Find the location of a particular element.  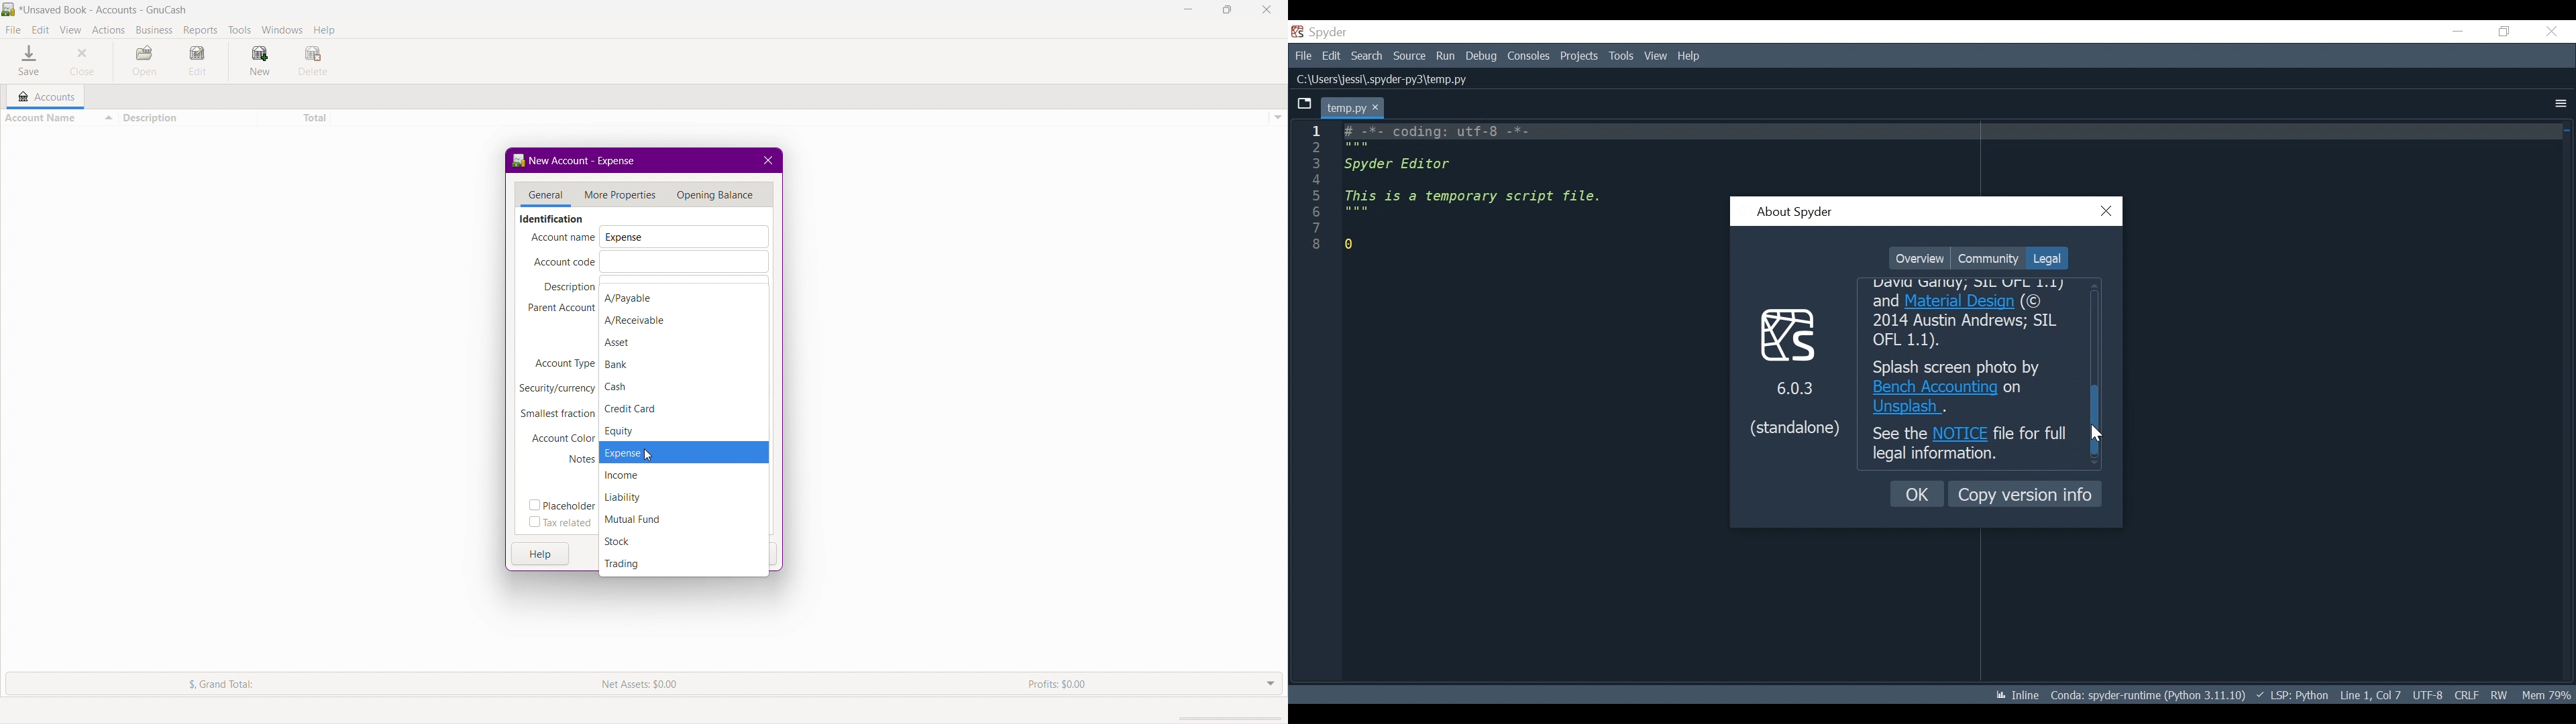

$. Grand Total is located at coordinates (205, 684).